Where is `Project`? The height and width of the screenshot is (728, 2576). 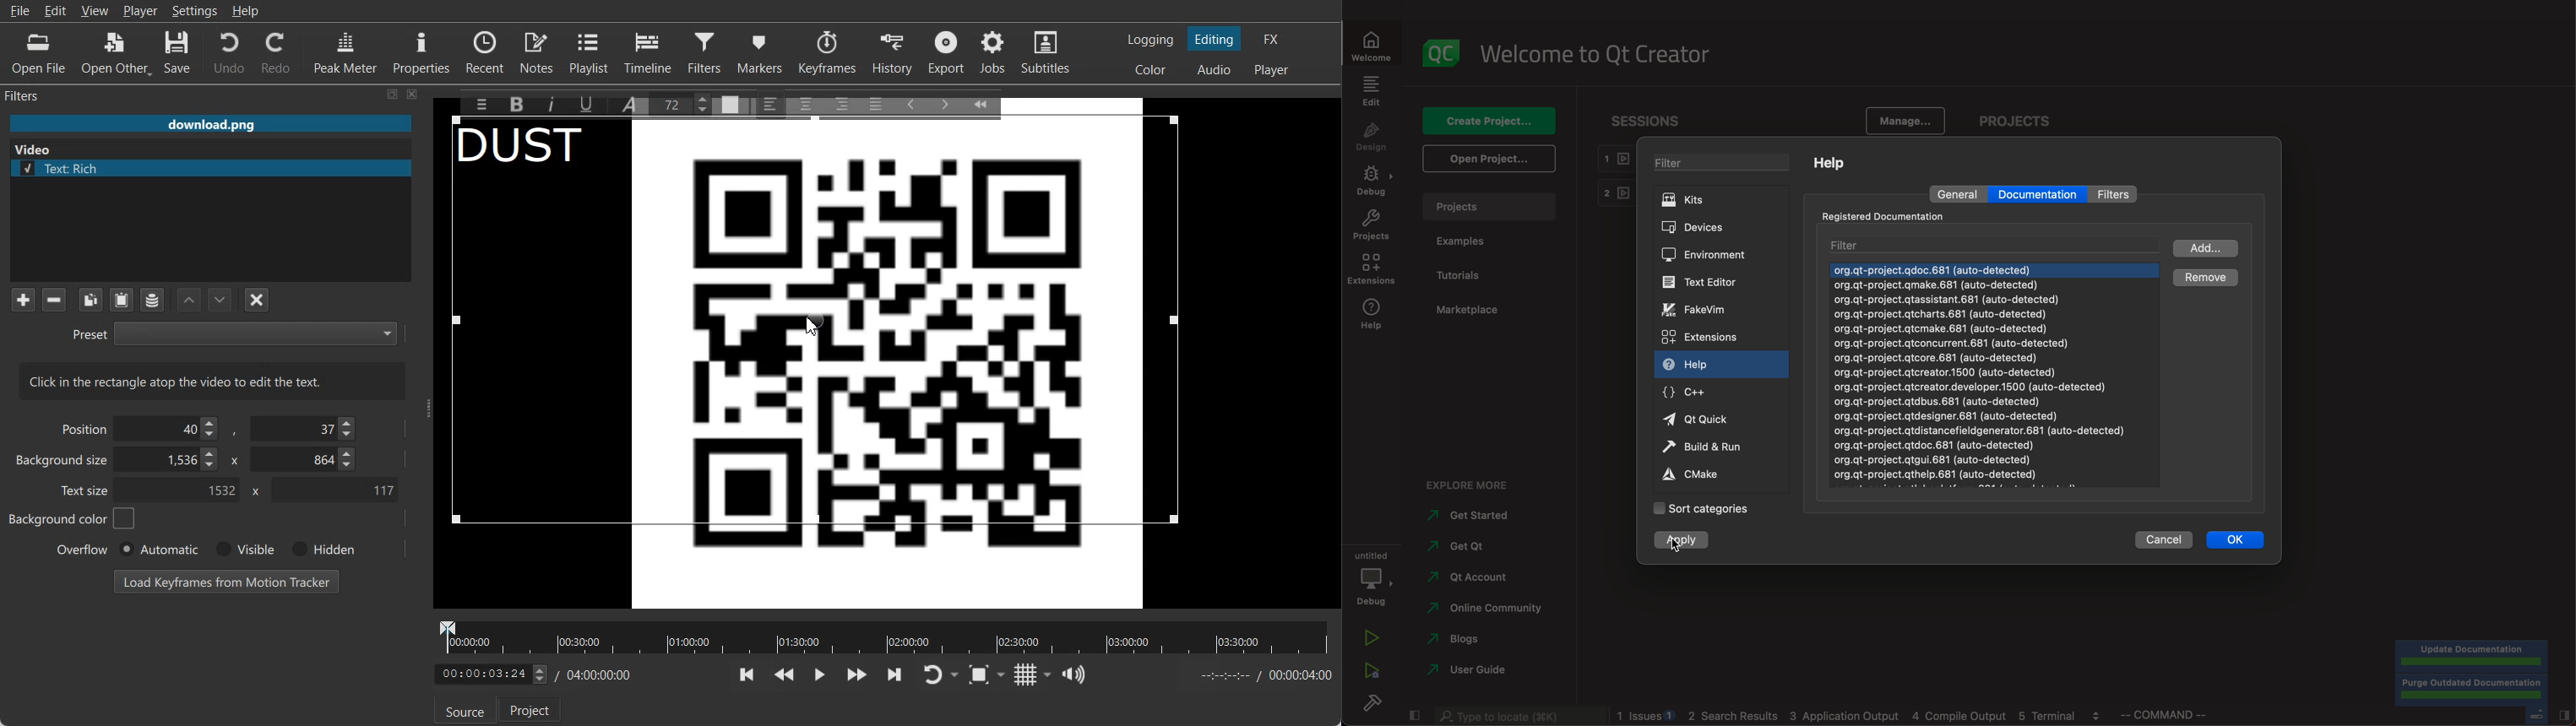 Project is located at coordinates (531, 709).